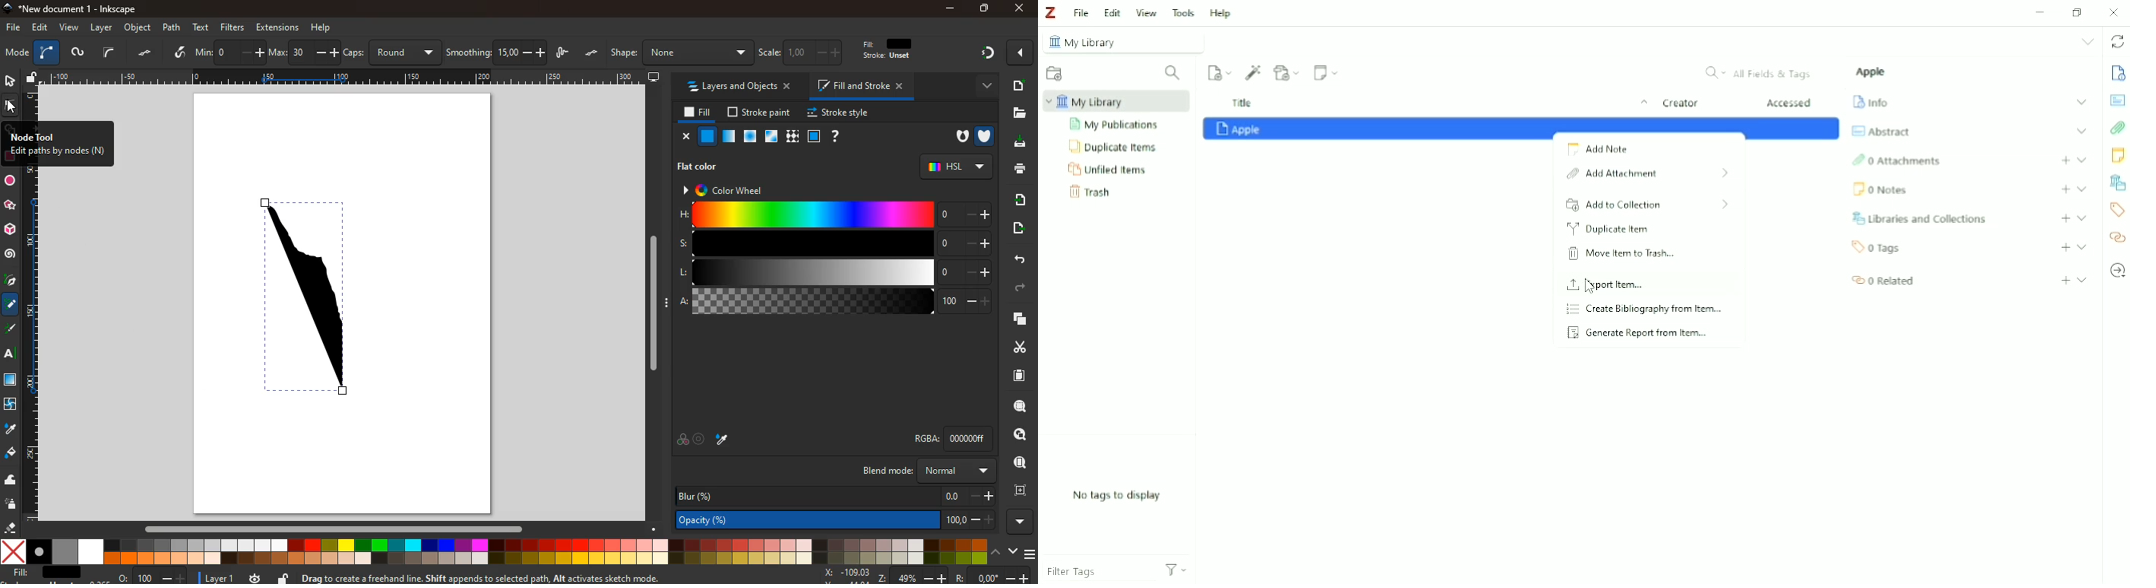 This screenshot has width=2156, height=588. I want to click on Generate Report from Item, so click(1638, 333).